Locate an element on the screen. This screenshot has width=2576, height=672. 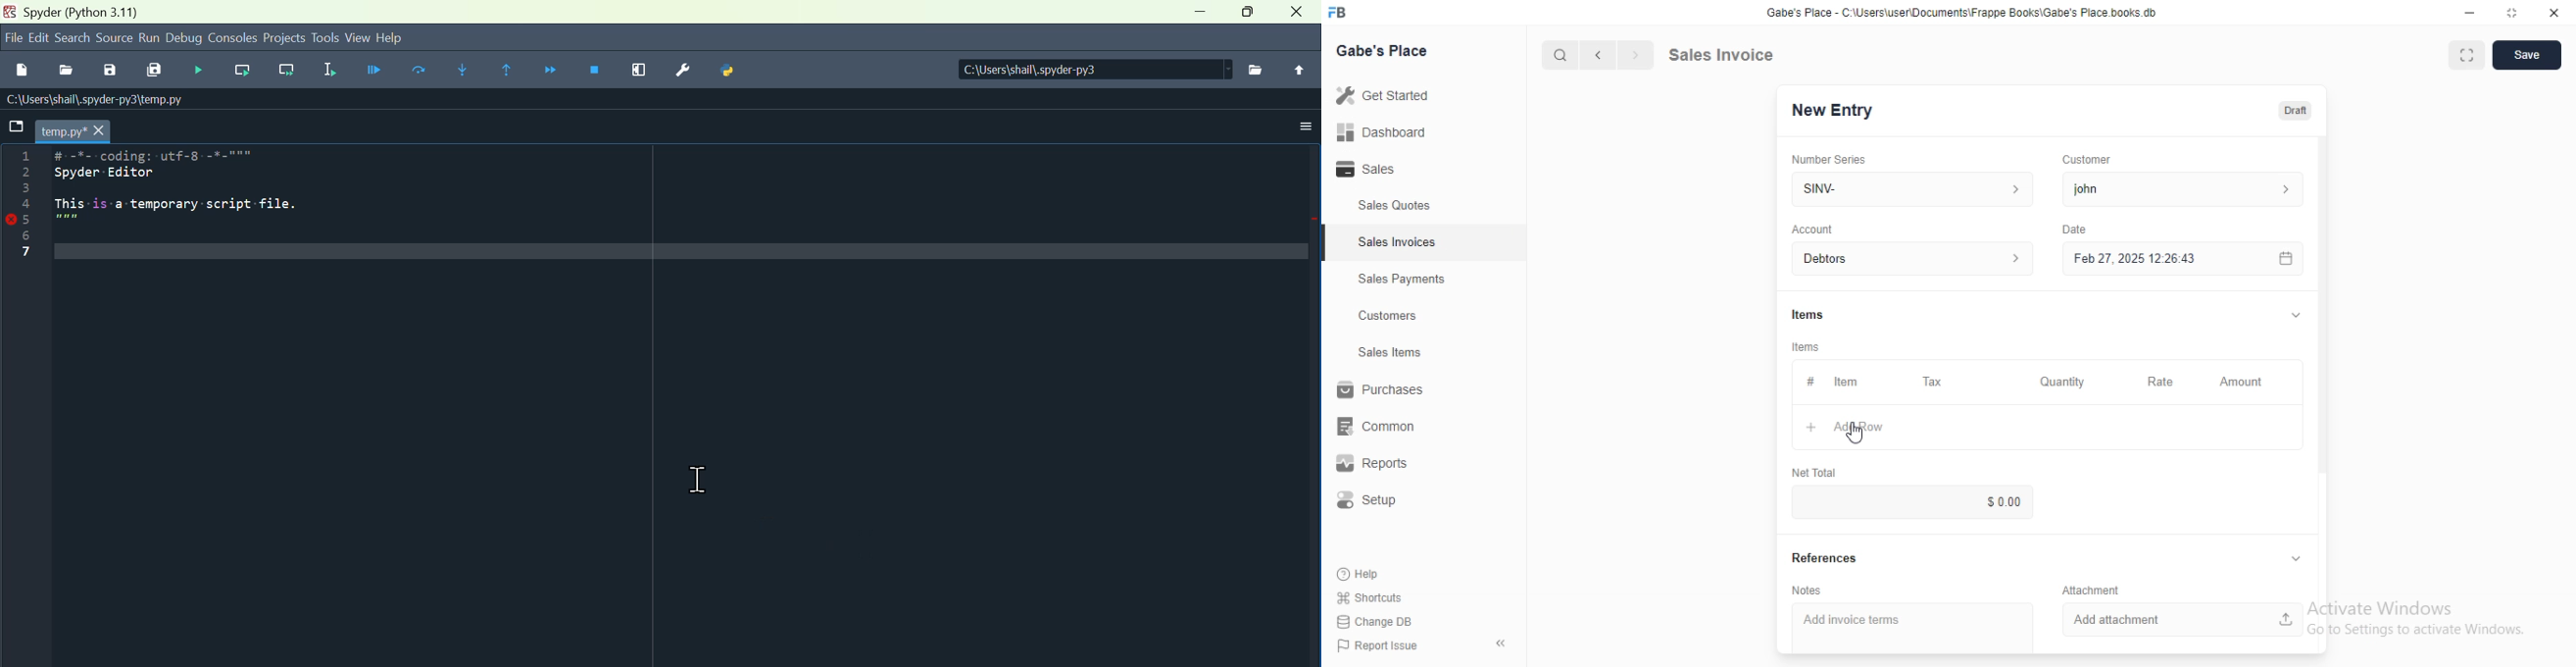
minimise is located at coordinates (1197, 17).